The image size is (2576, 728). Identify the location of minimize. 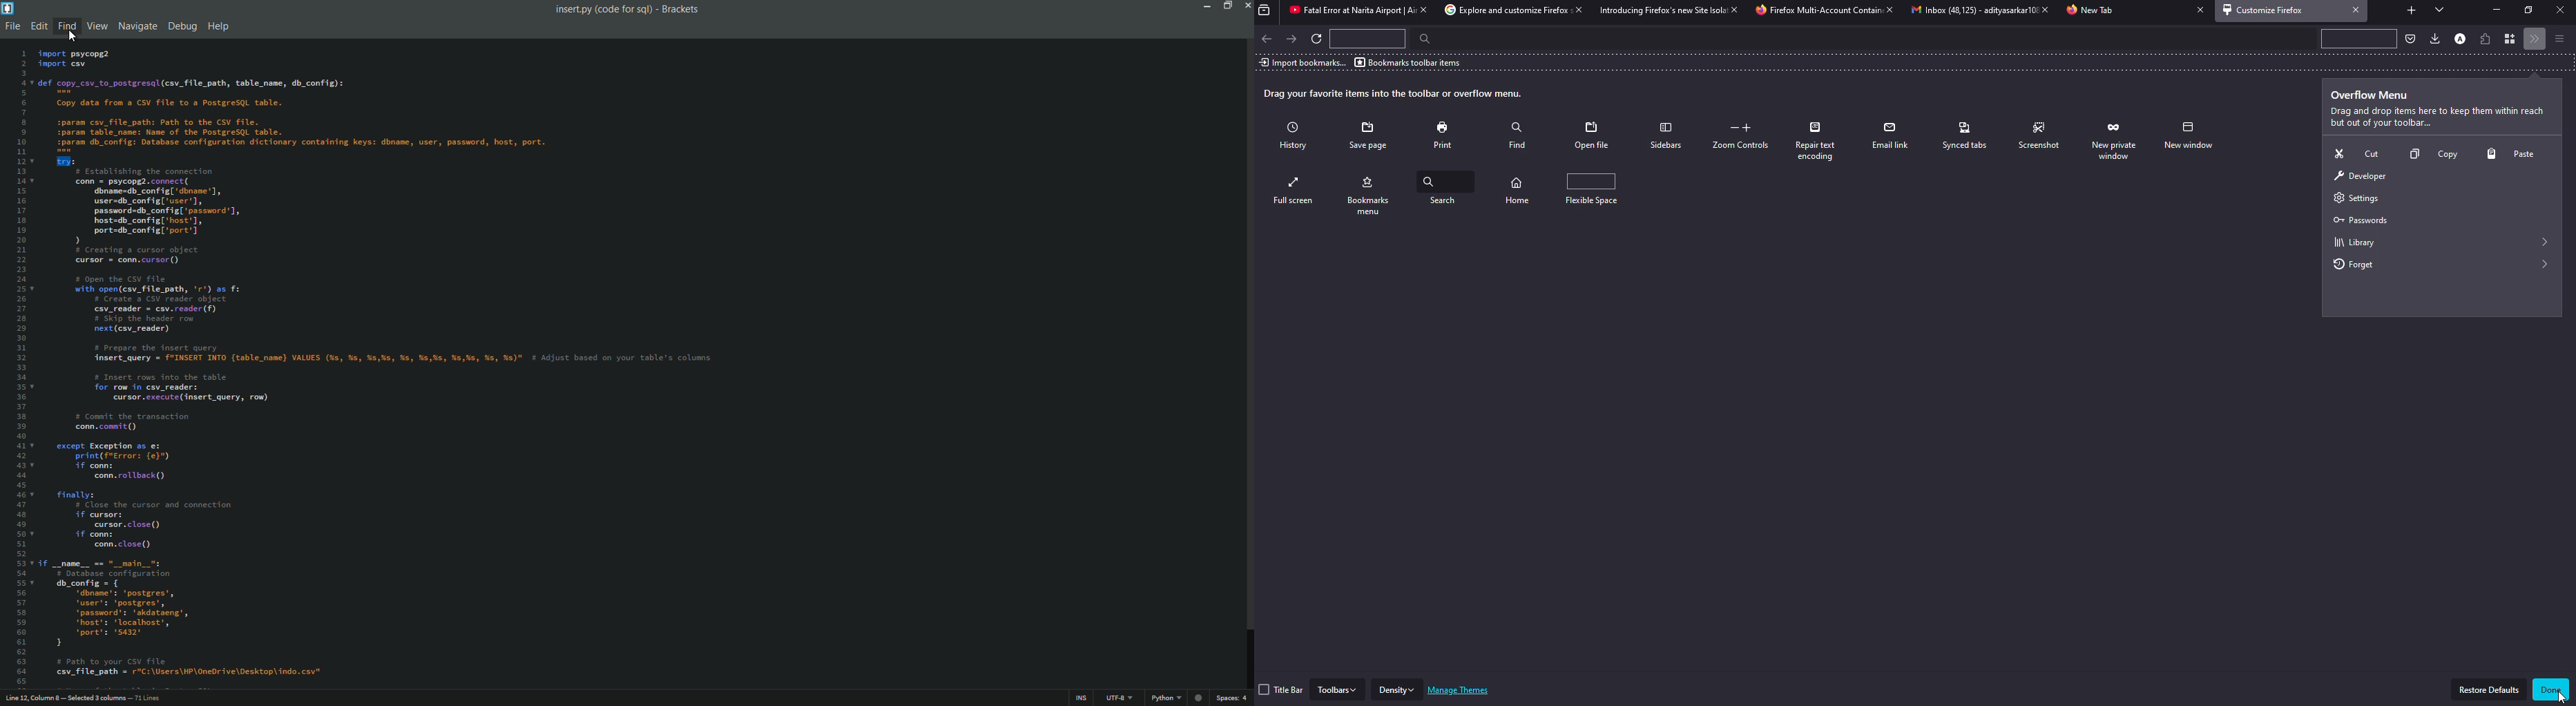
(1203, 5).